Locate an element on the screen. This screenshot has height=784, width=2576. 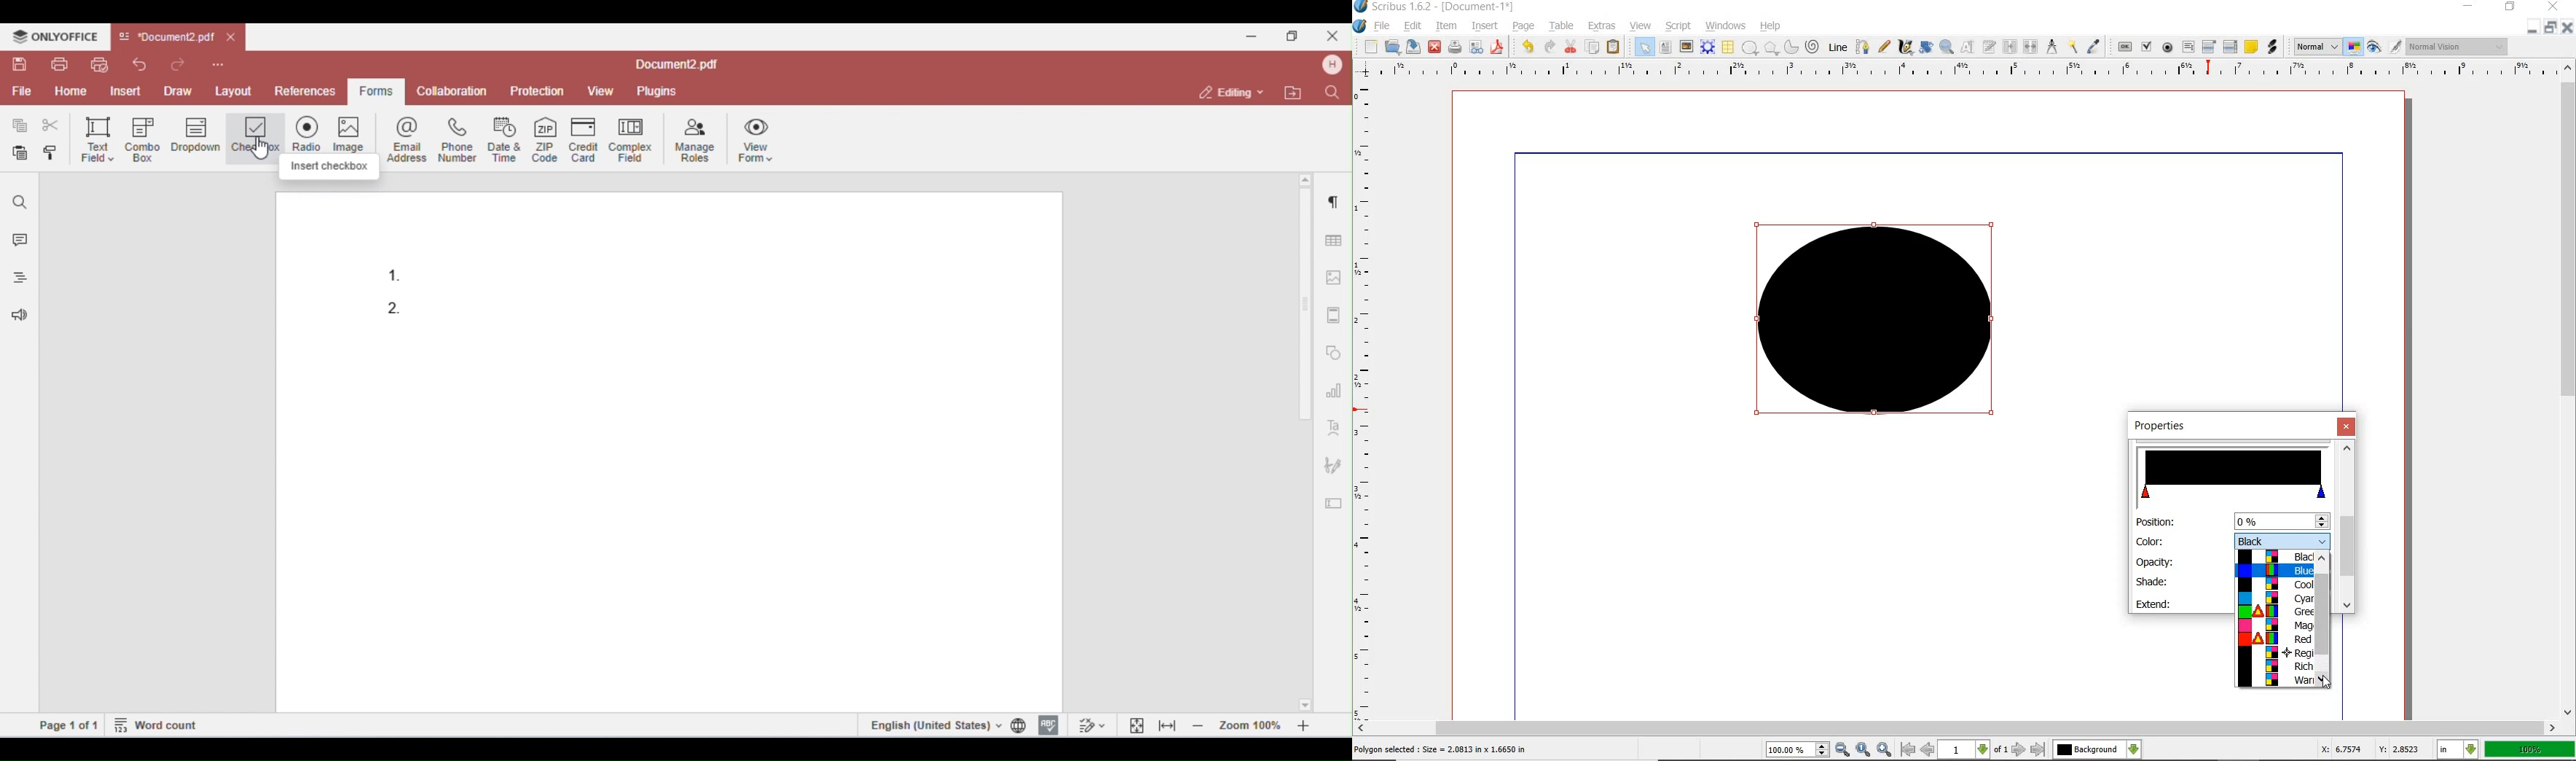
CLOSE is located at coordinates (2551, 7).